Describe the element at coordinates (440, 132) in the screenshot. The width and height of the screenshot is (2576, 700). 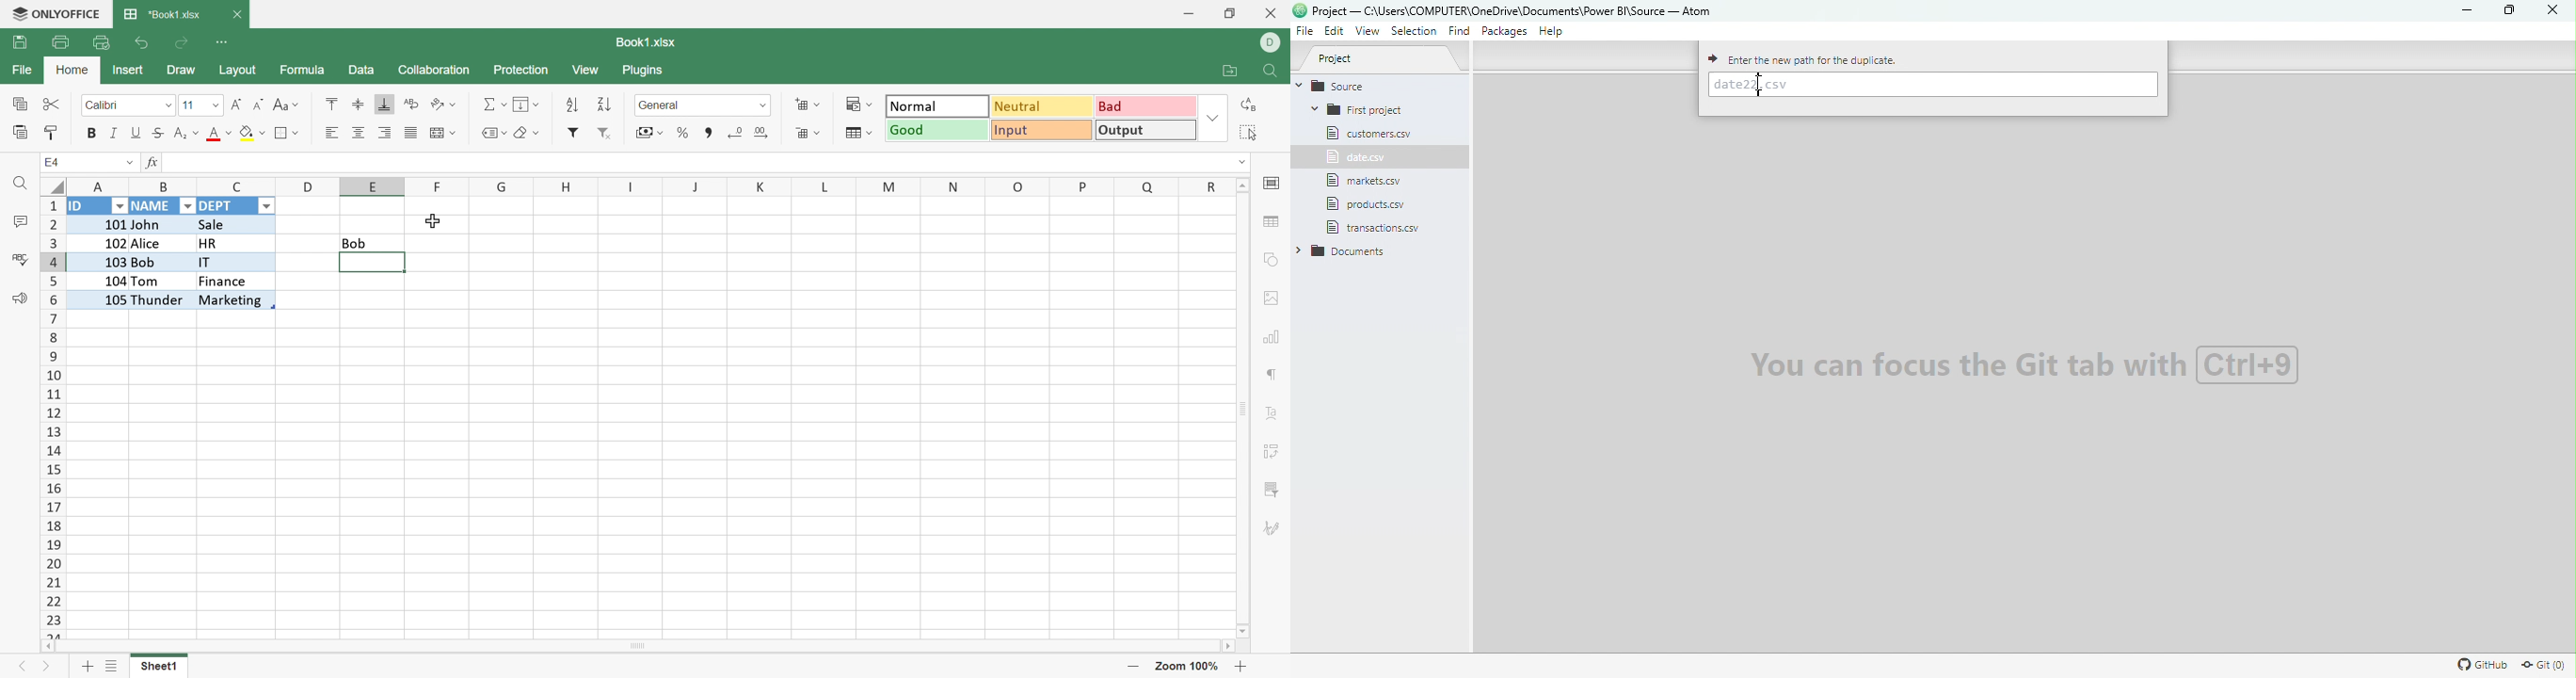
I see `Merge and center` at that location.